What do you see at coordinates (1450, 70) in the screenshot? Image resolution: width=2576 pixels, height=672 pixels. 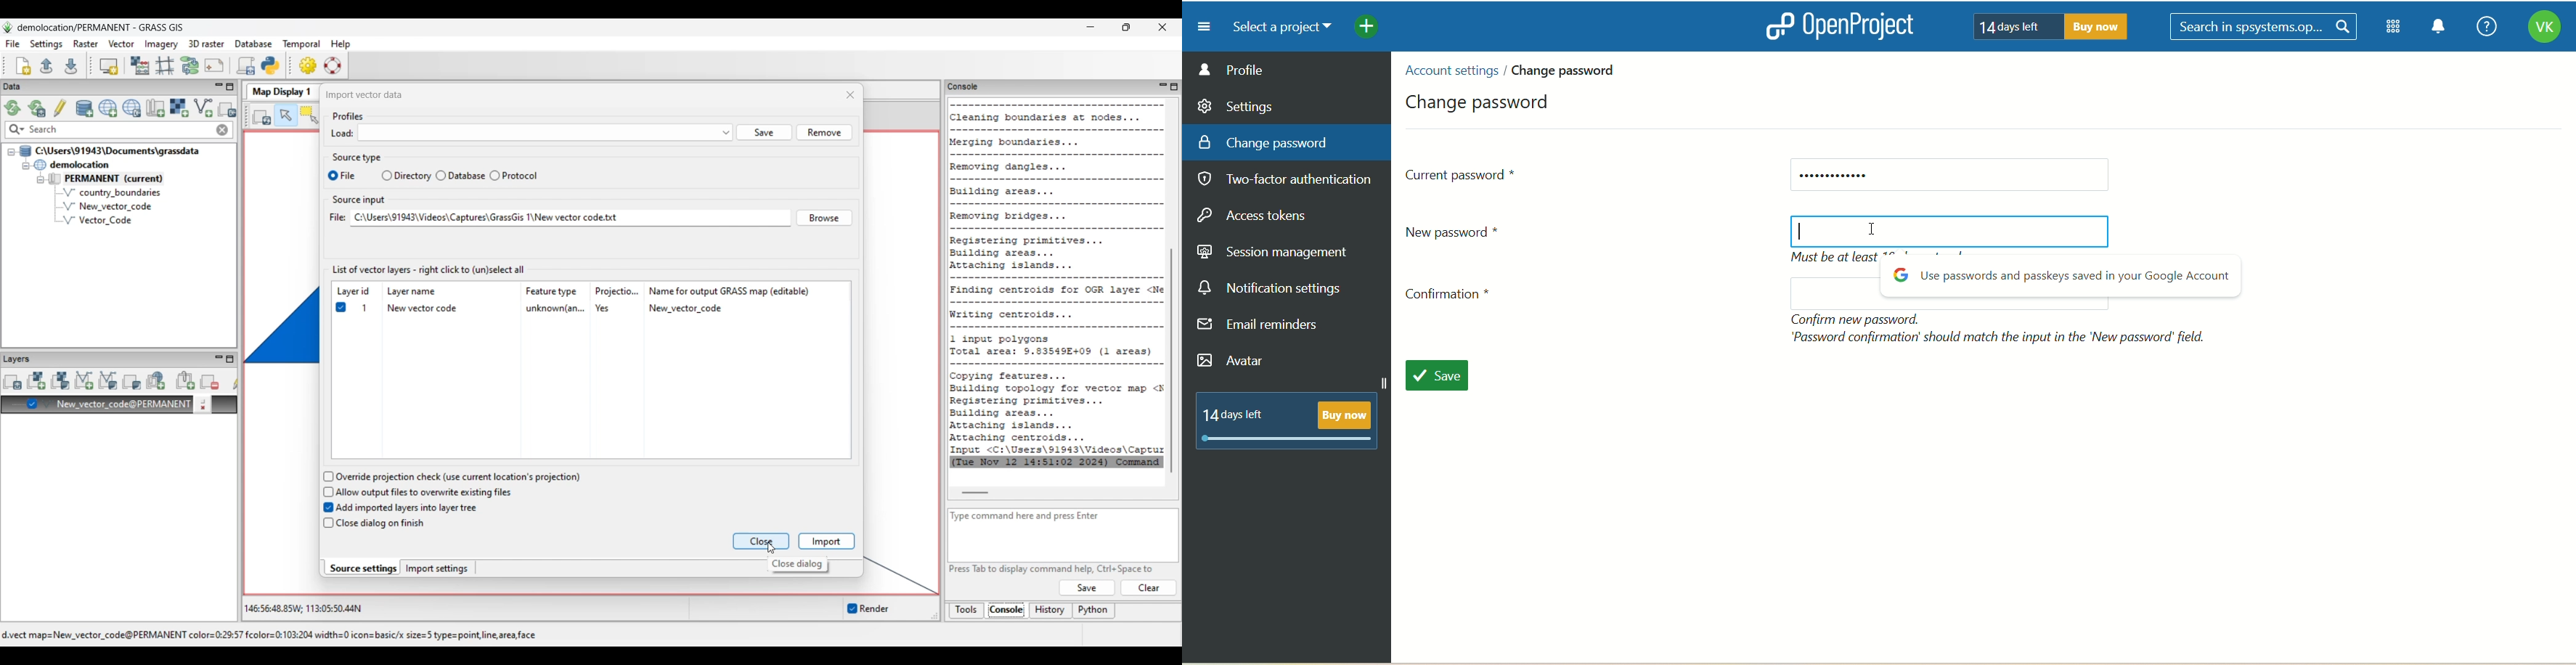 I see `account settings` at bounding box center [1450, 70].